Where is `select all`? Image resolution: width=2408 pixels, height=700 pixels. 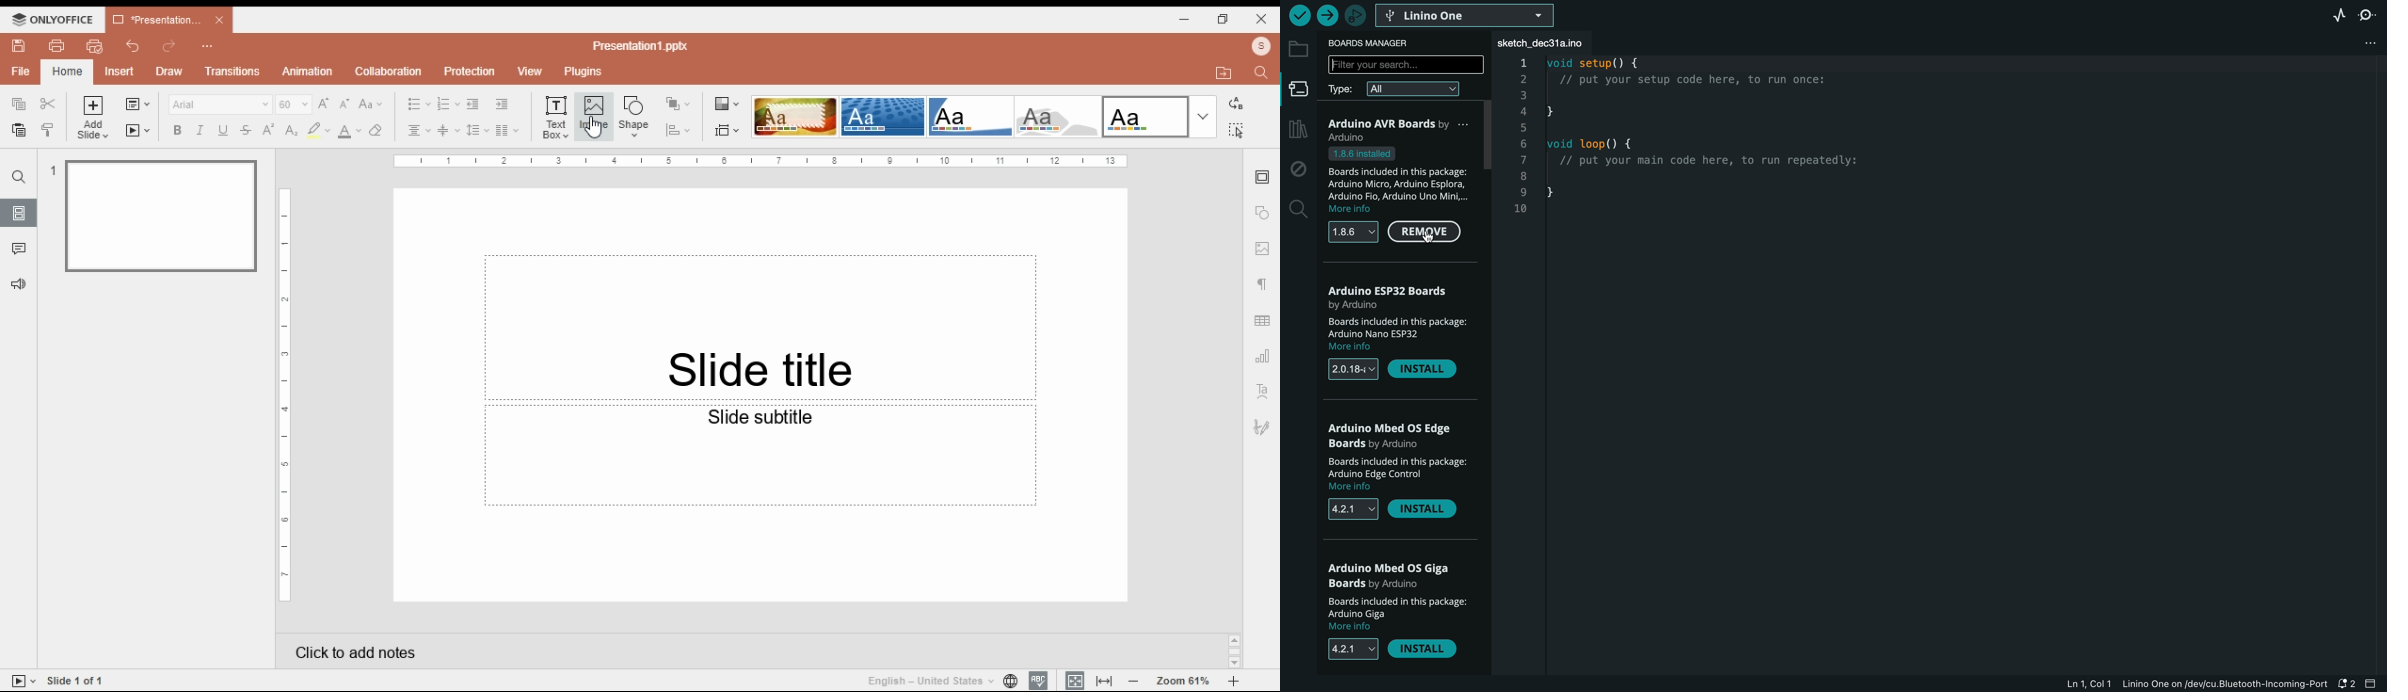 select all is located at coordinates (1235, 129).